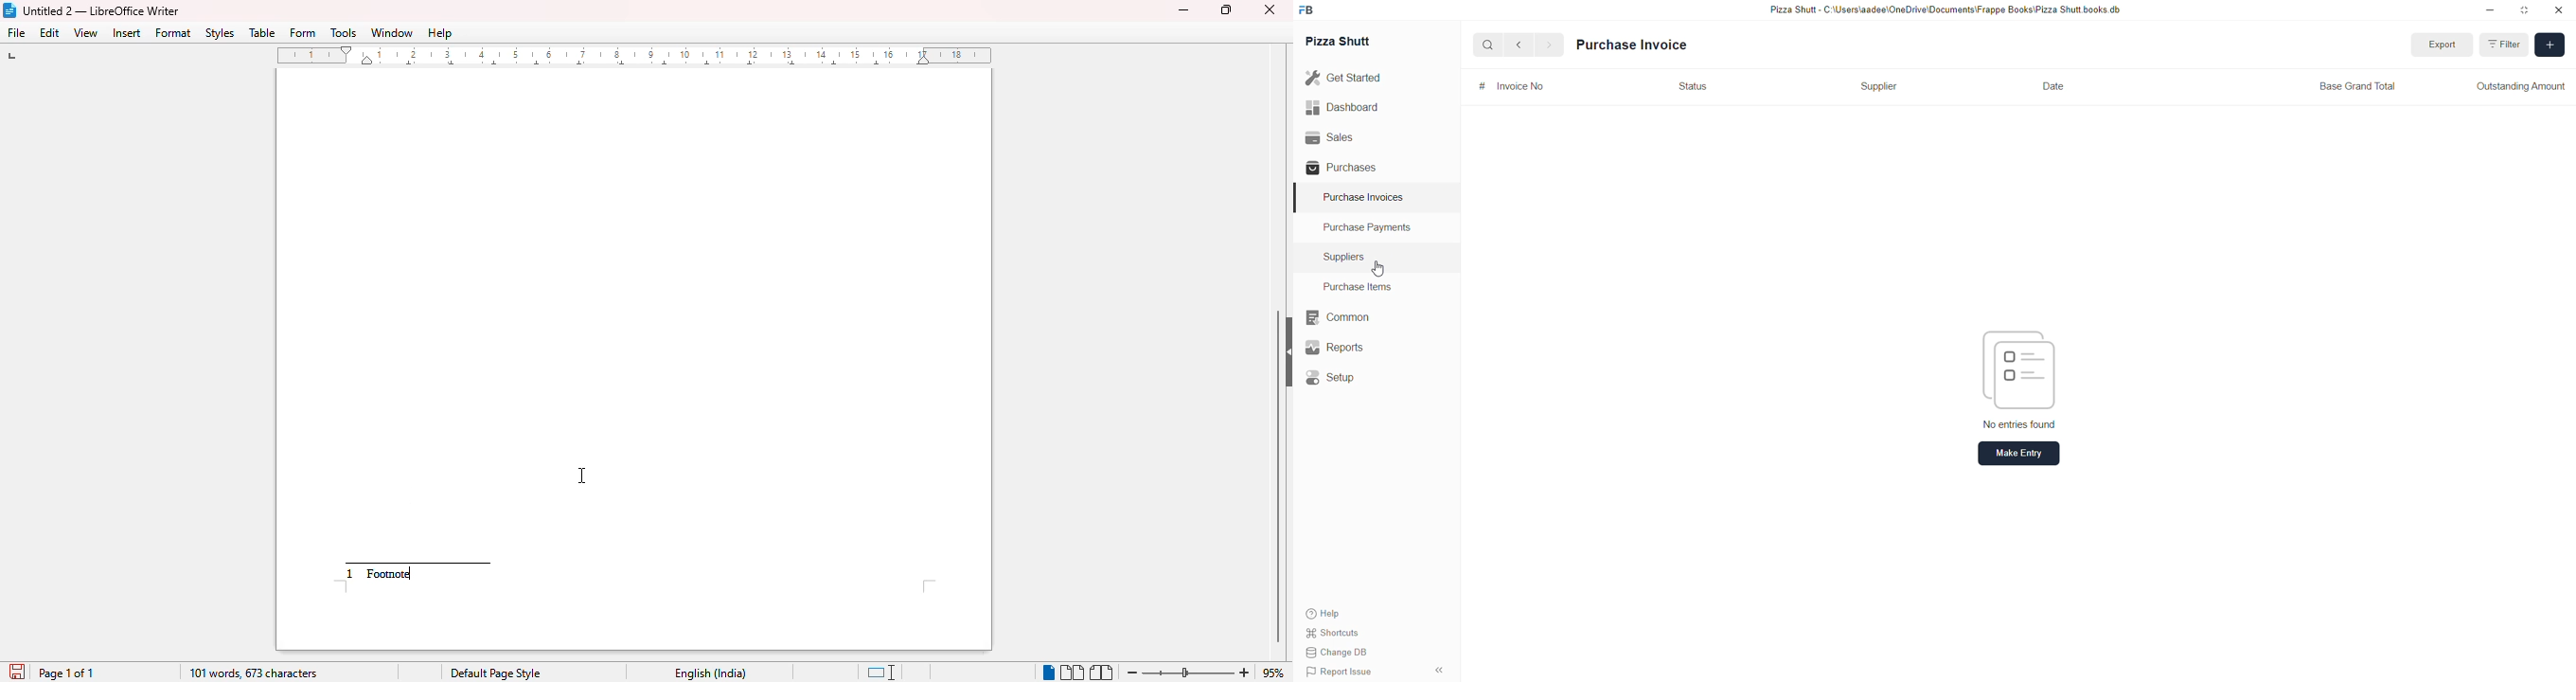 This screenshot has width=2576, height=700. I want to click on next page, so click(1545, 44).